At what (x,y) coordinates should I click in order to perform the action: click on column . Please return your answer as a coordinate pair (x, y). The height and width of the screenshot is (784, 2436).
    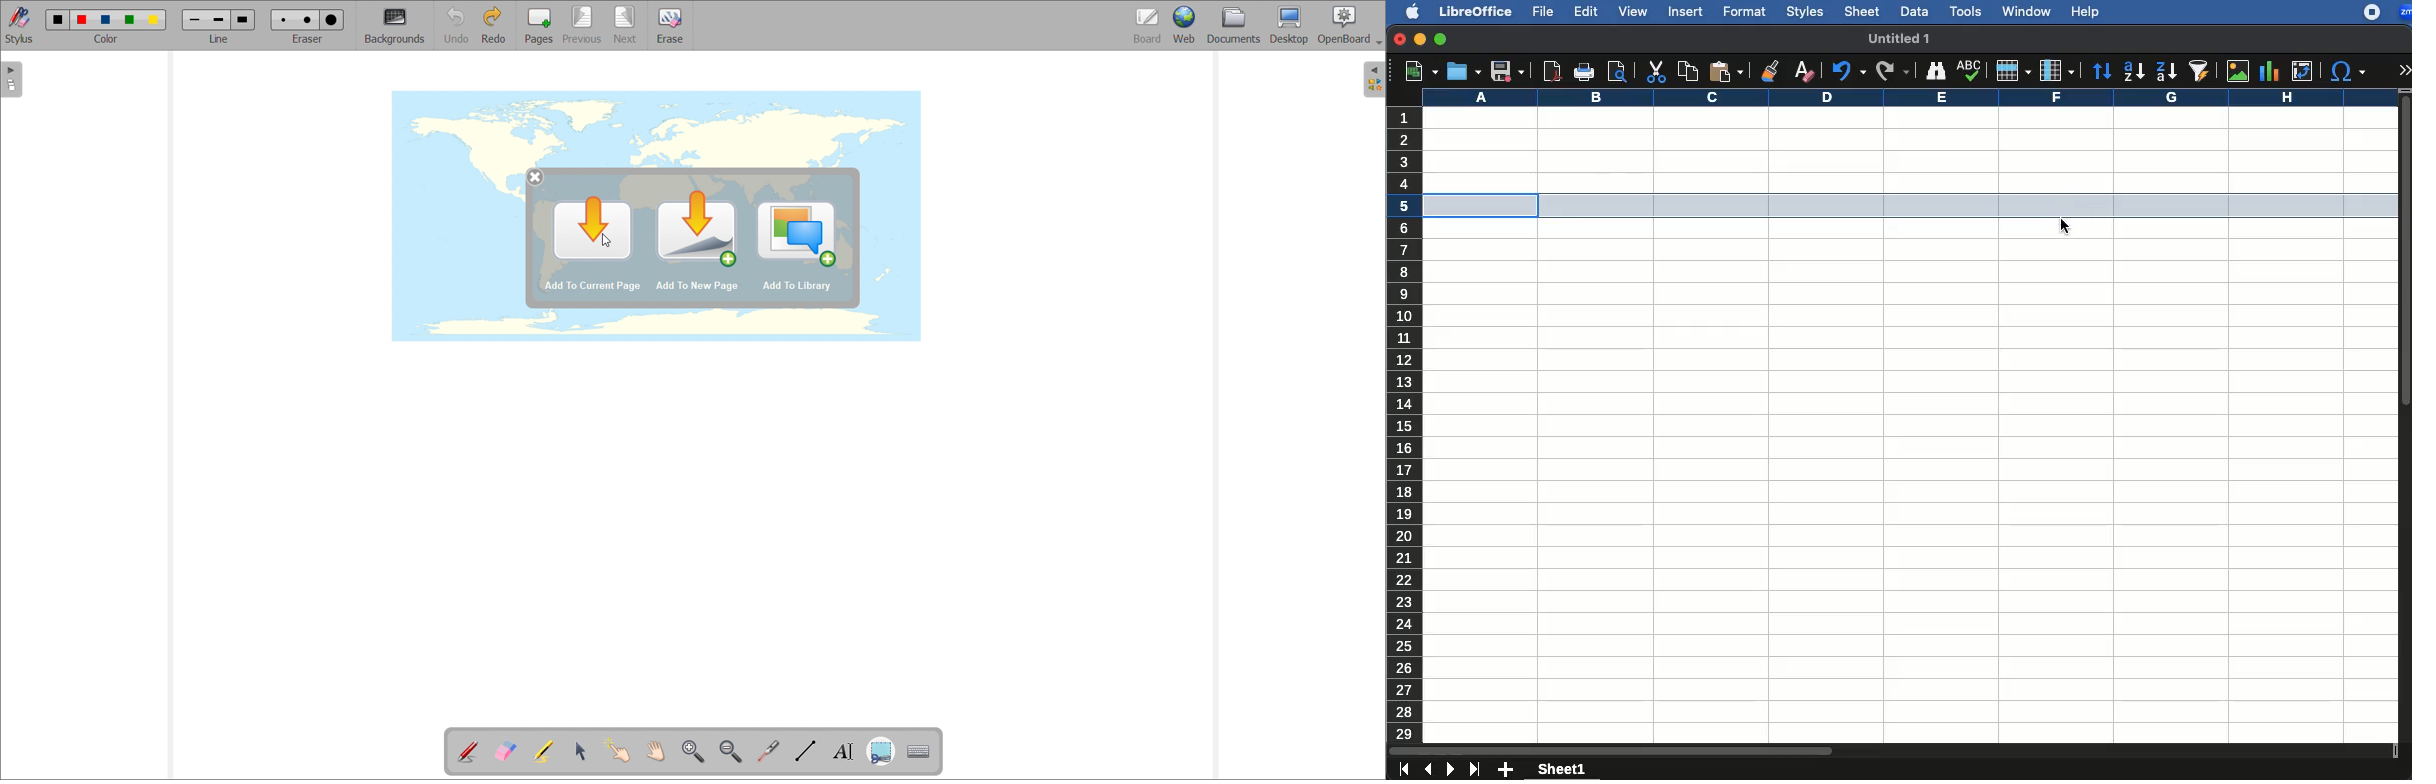
    Looking at the image, I should click on (2055, 70).